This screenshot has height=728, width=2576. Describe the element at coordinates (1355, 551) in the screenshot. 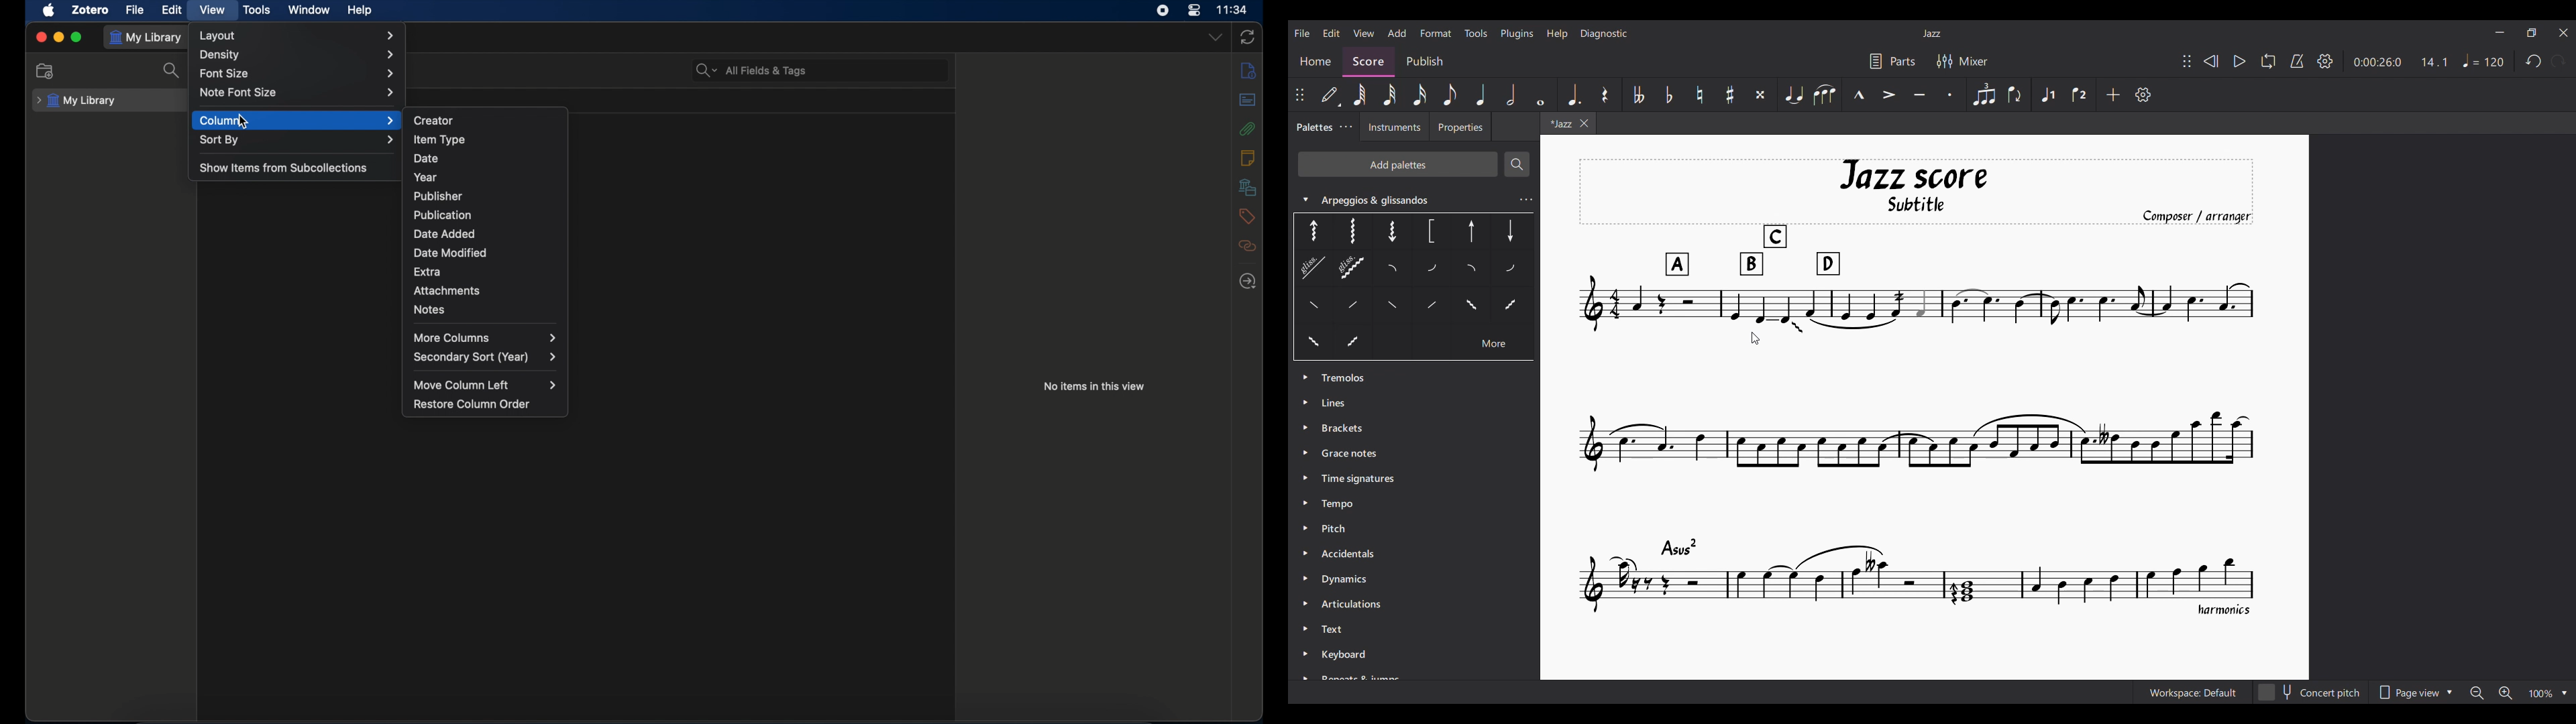

I see `Accidentals` at that location.